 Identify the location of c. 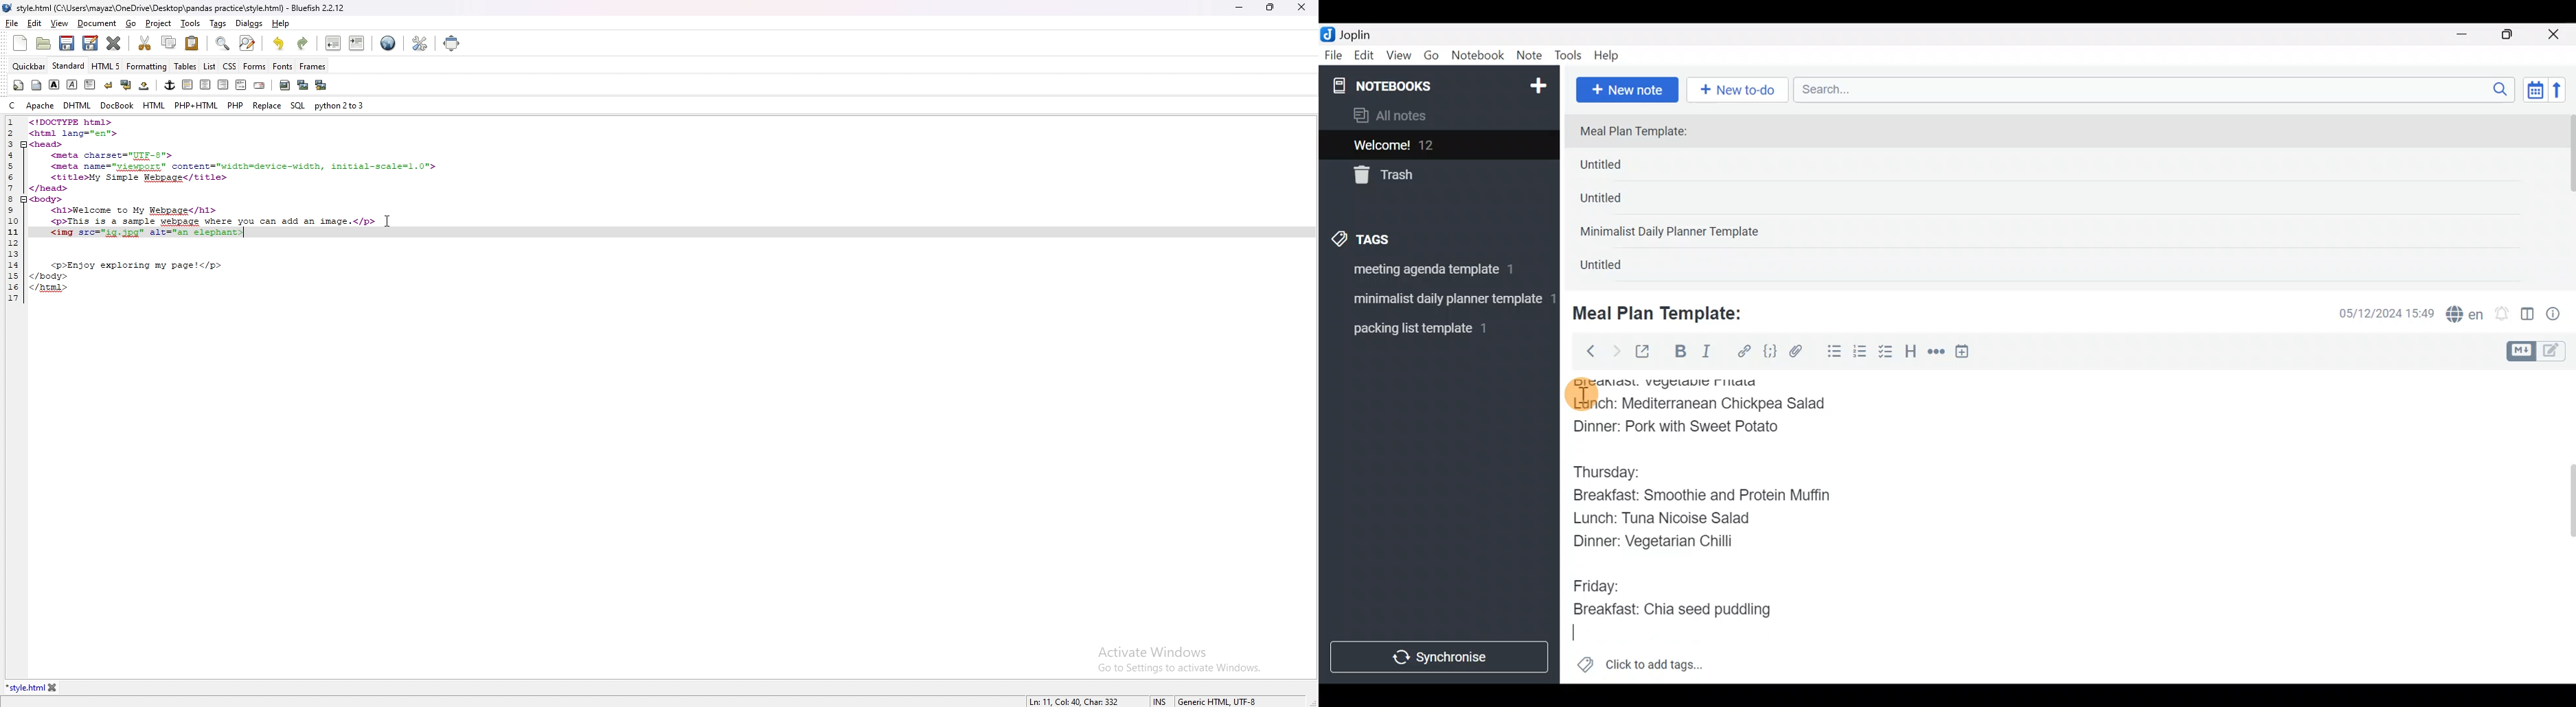
(14, 105).